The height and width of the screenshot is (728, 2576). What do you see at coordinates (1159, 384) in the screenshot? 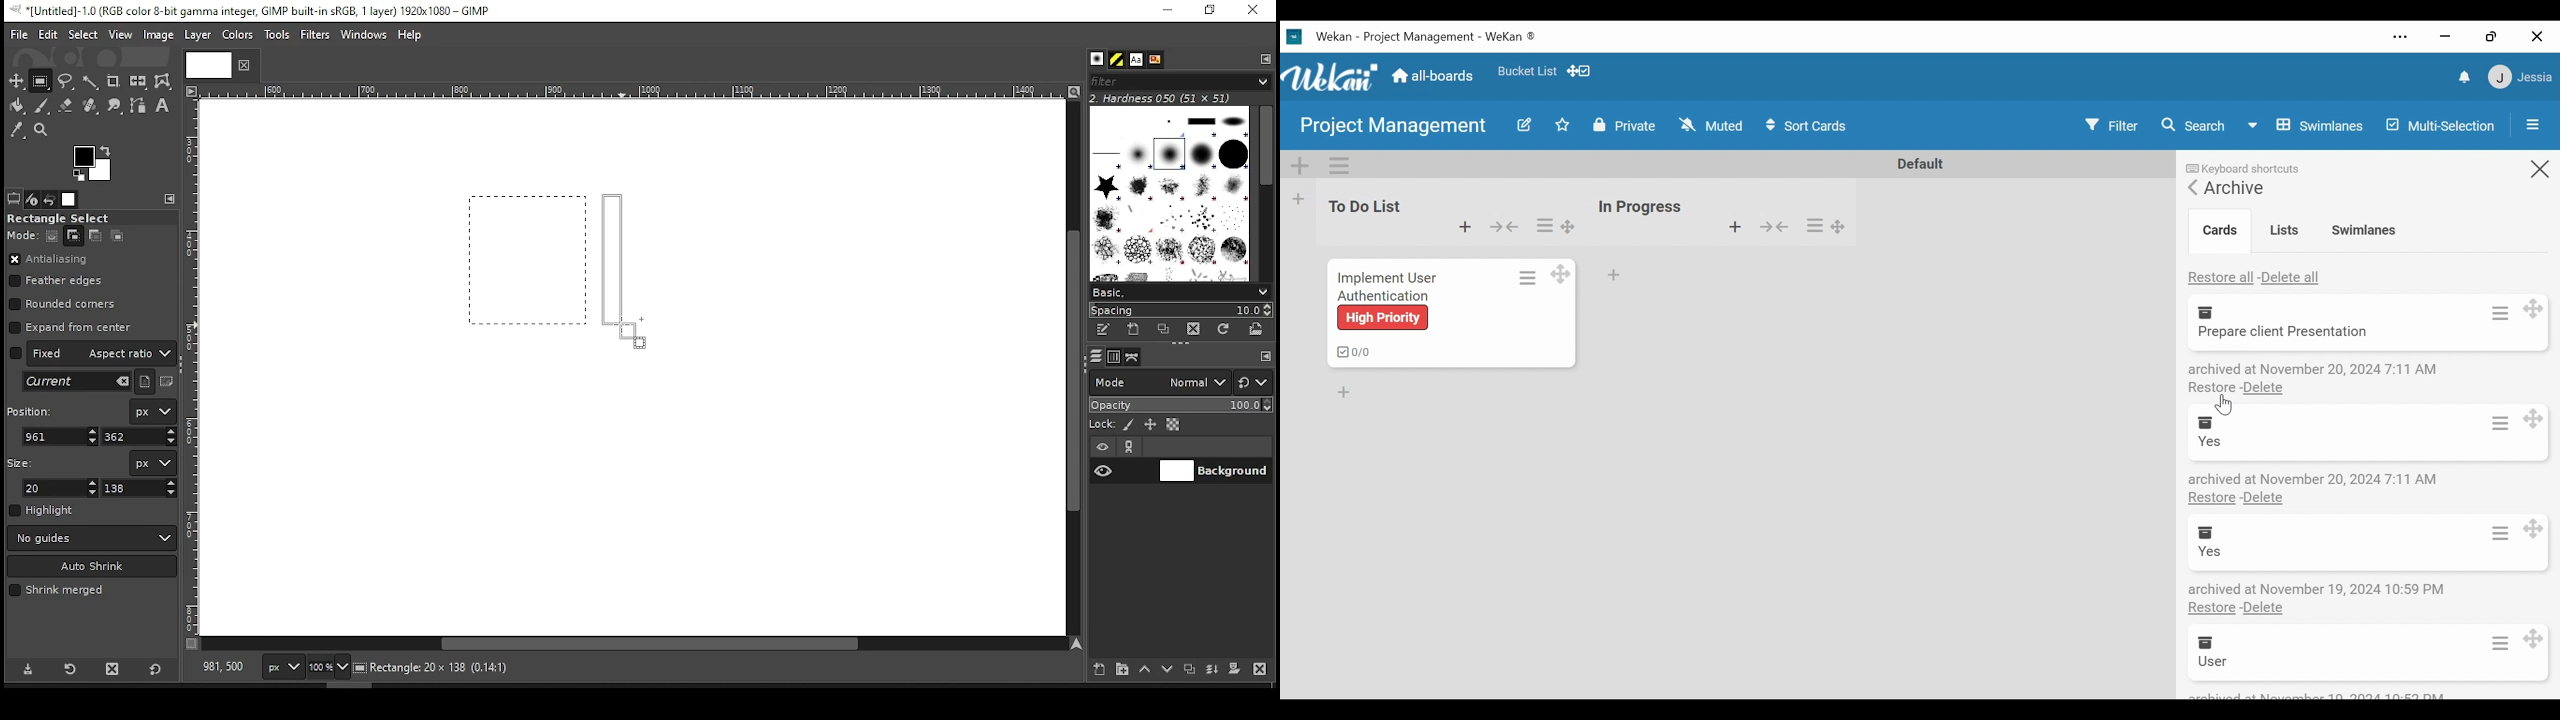
I see `mode` at bounding box center [1159, 384].